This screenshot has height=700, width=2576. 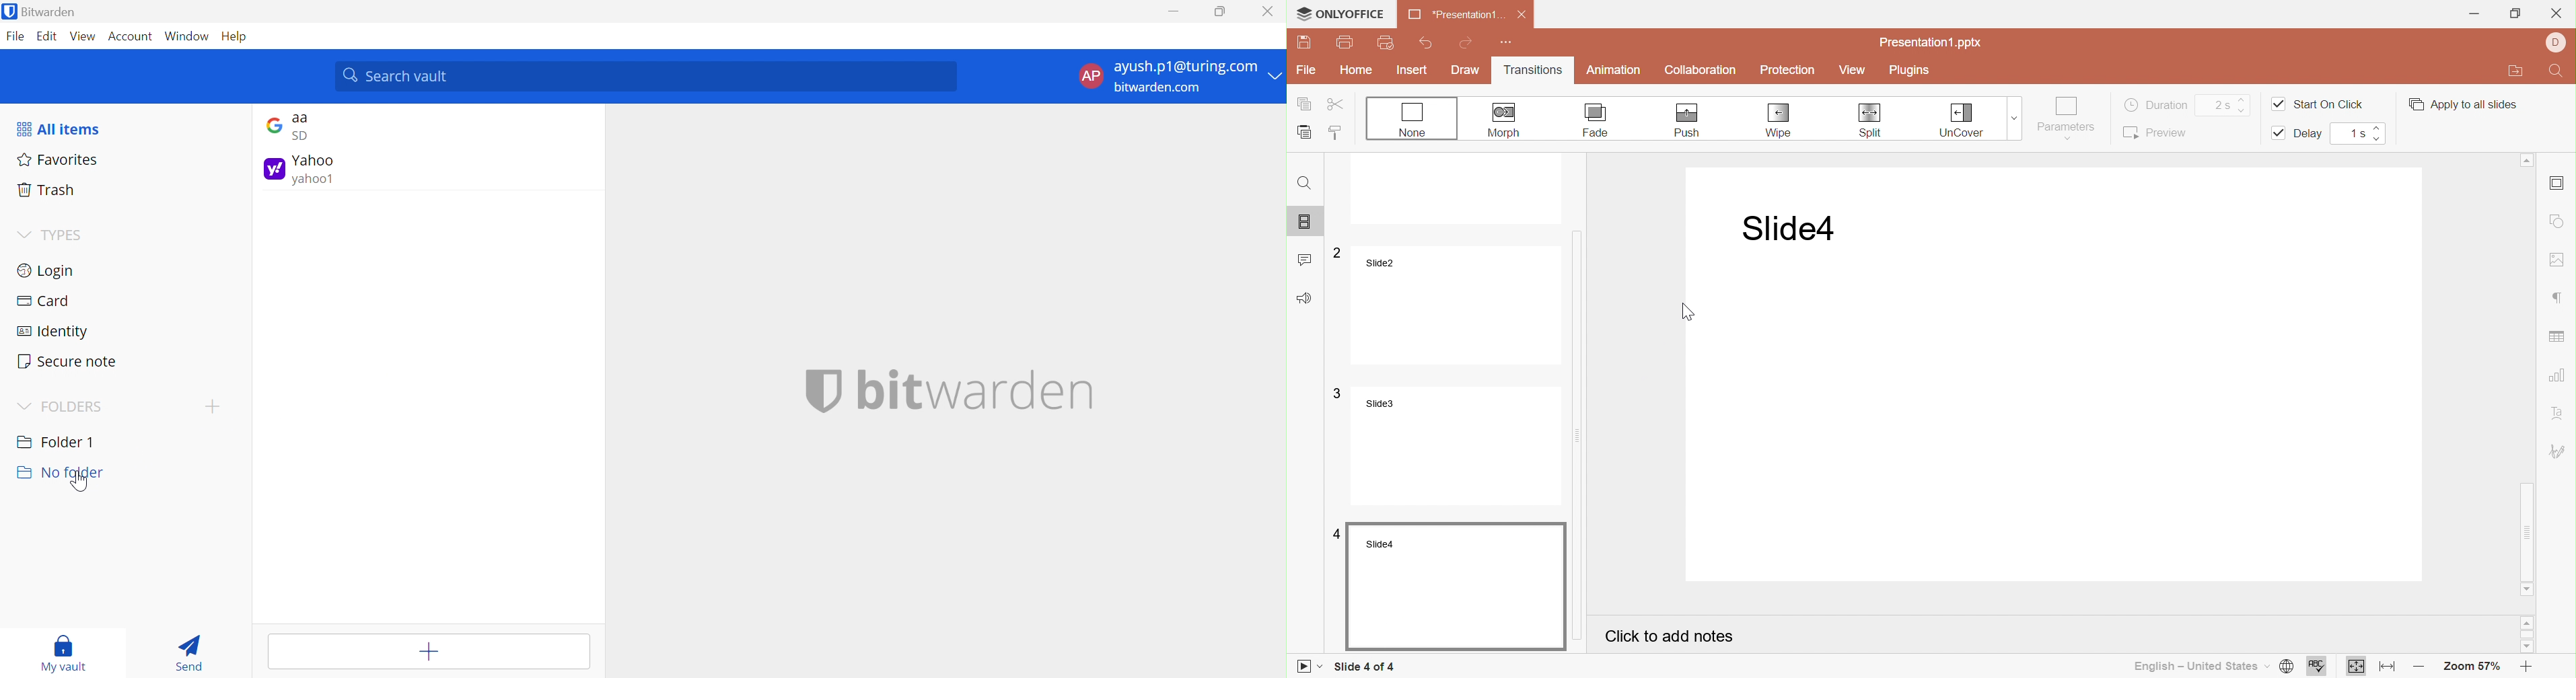 What do you see at coordinates (978, 392) in the screenshot?
I see `bitwarden` at bounding box center [978, 392].